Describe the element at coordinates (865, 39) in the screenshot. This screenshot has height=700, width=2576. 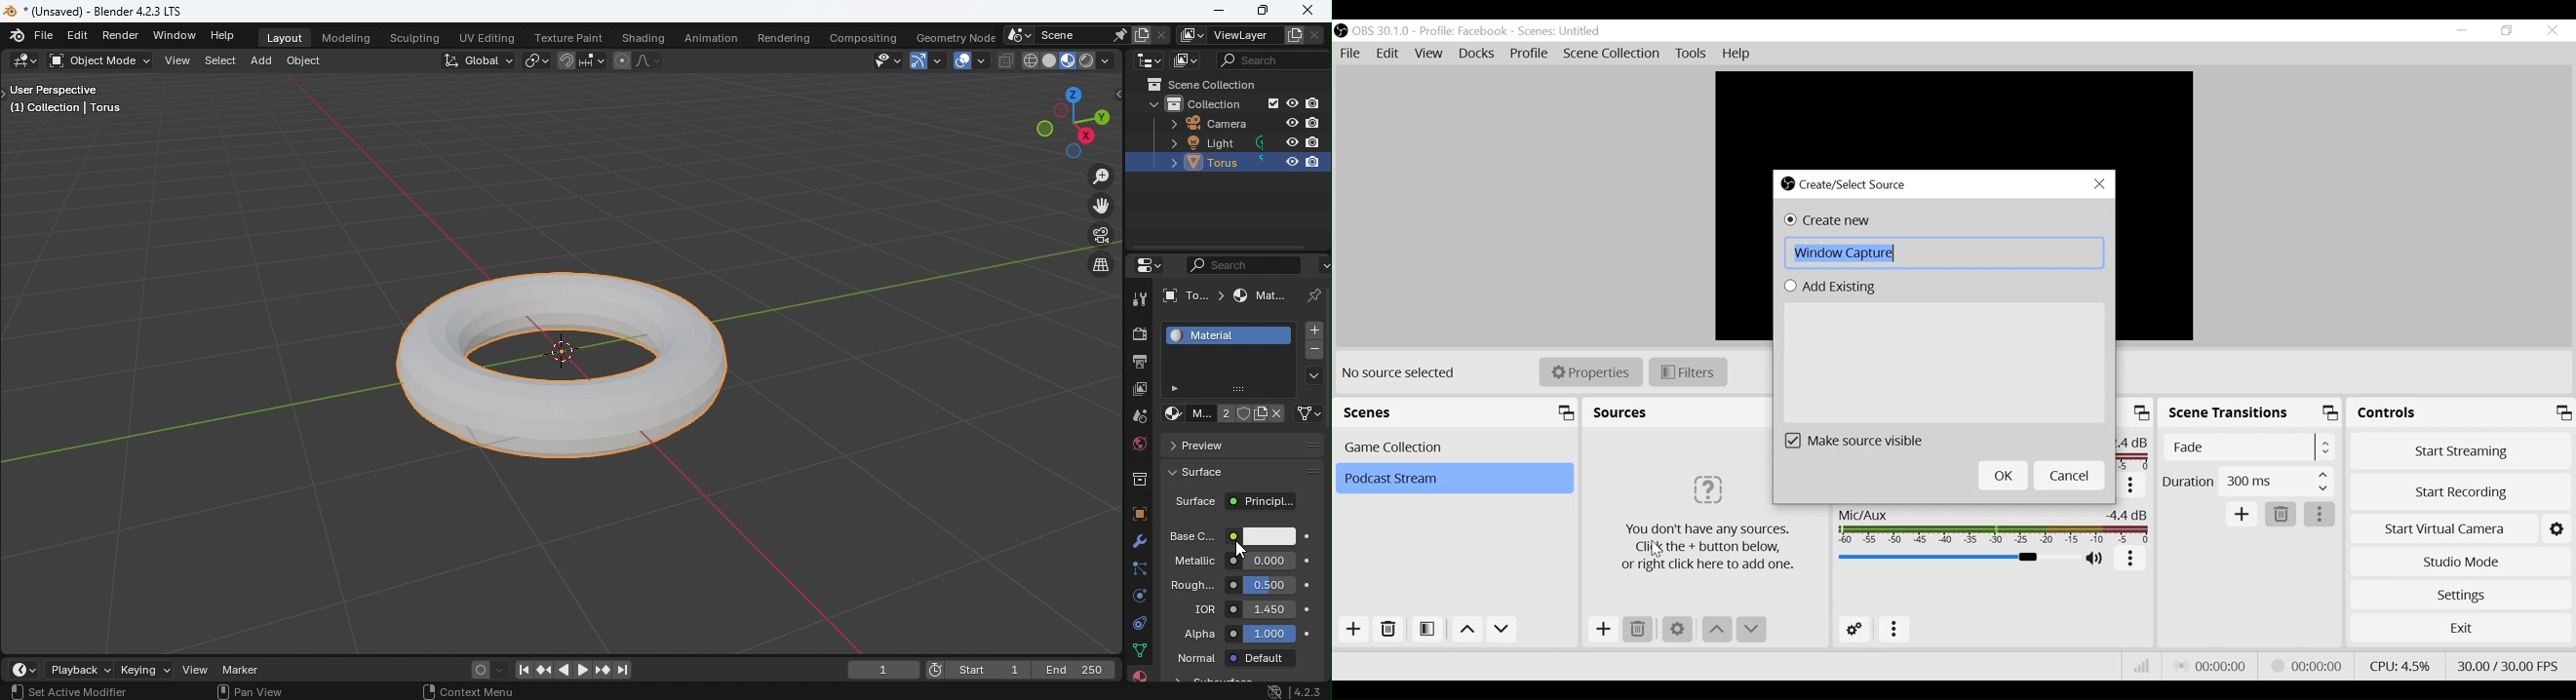
I see `Compositing` at that location.